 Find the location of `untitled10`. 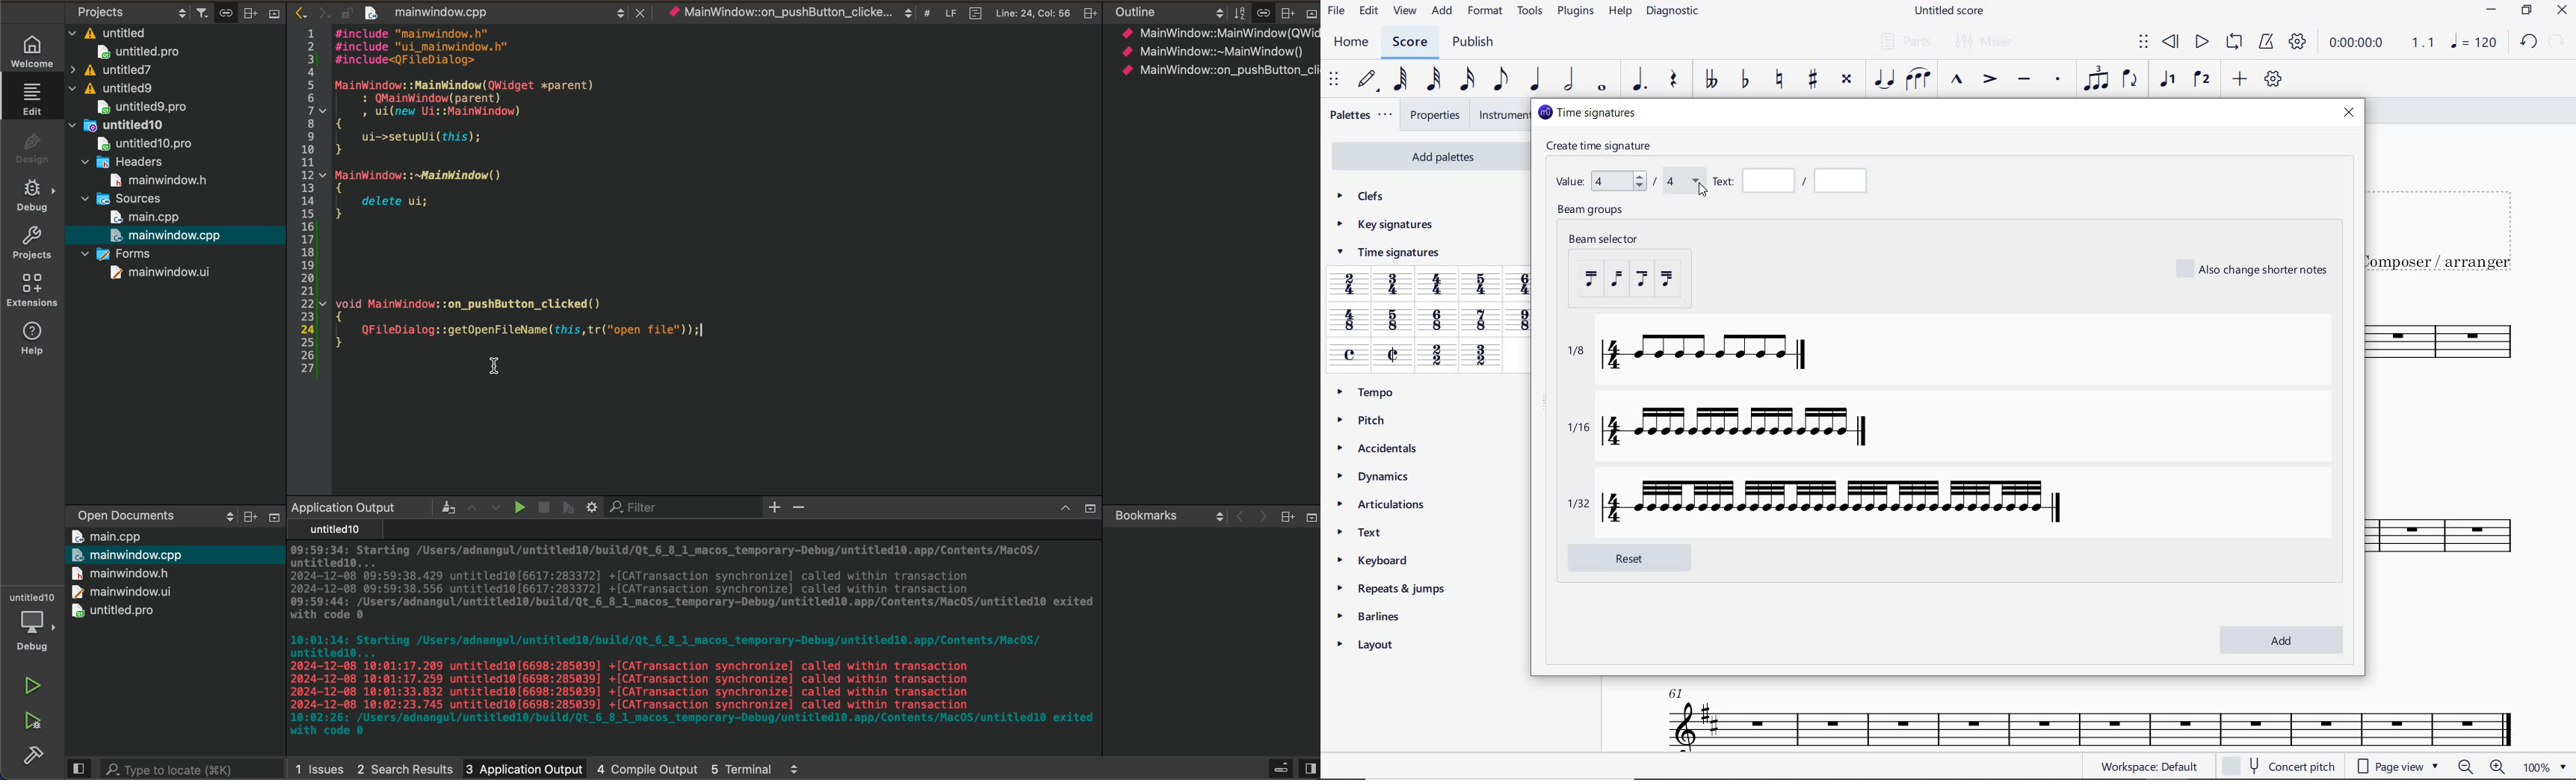

untitled10 is located at coordinates (120, 124).